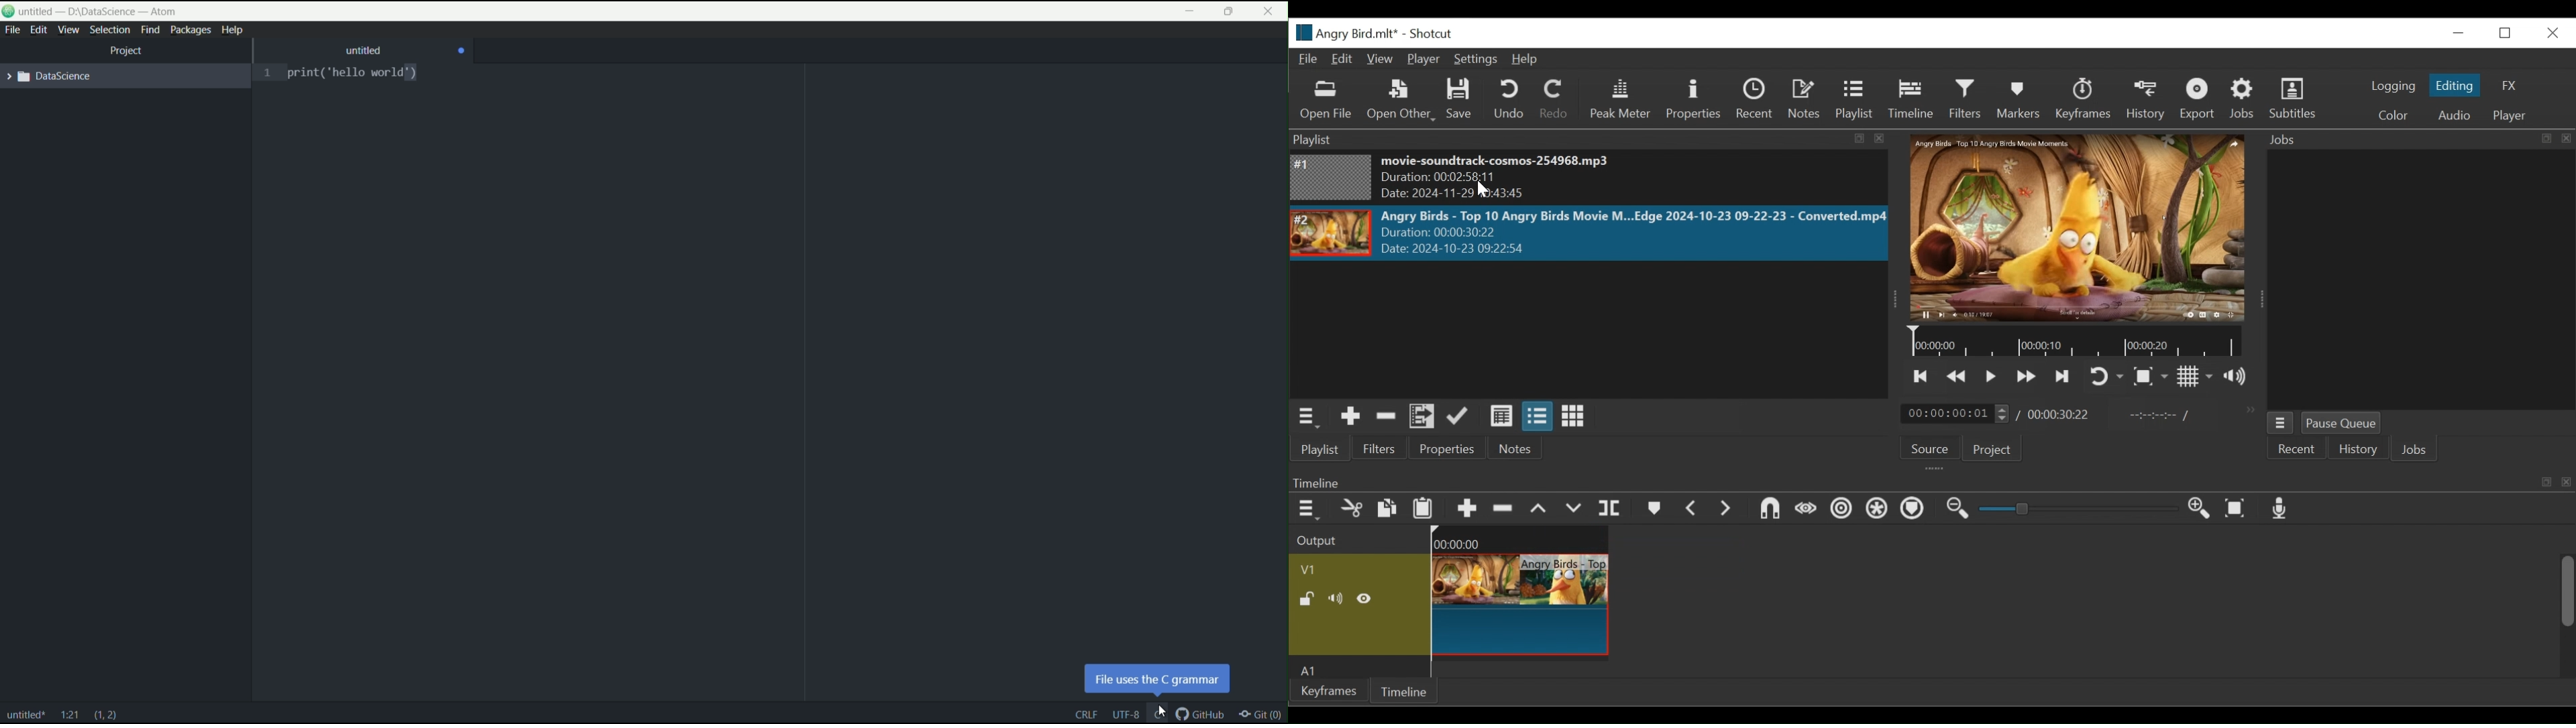  Describe the element at coordinates (151, 30) in the screenshot. I see `find menu` at that location.